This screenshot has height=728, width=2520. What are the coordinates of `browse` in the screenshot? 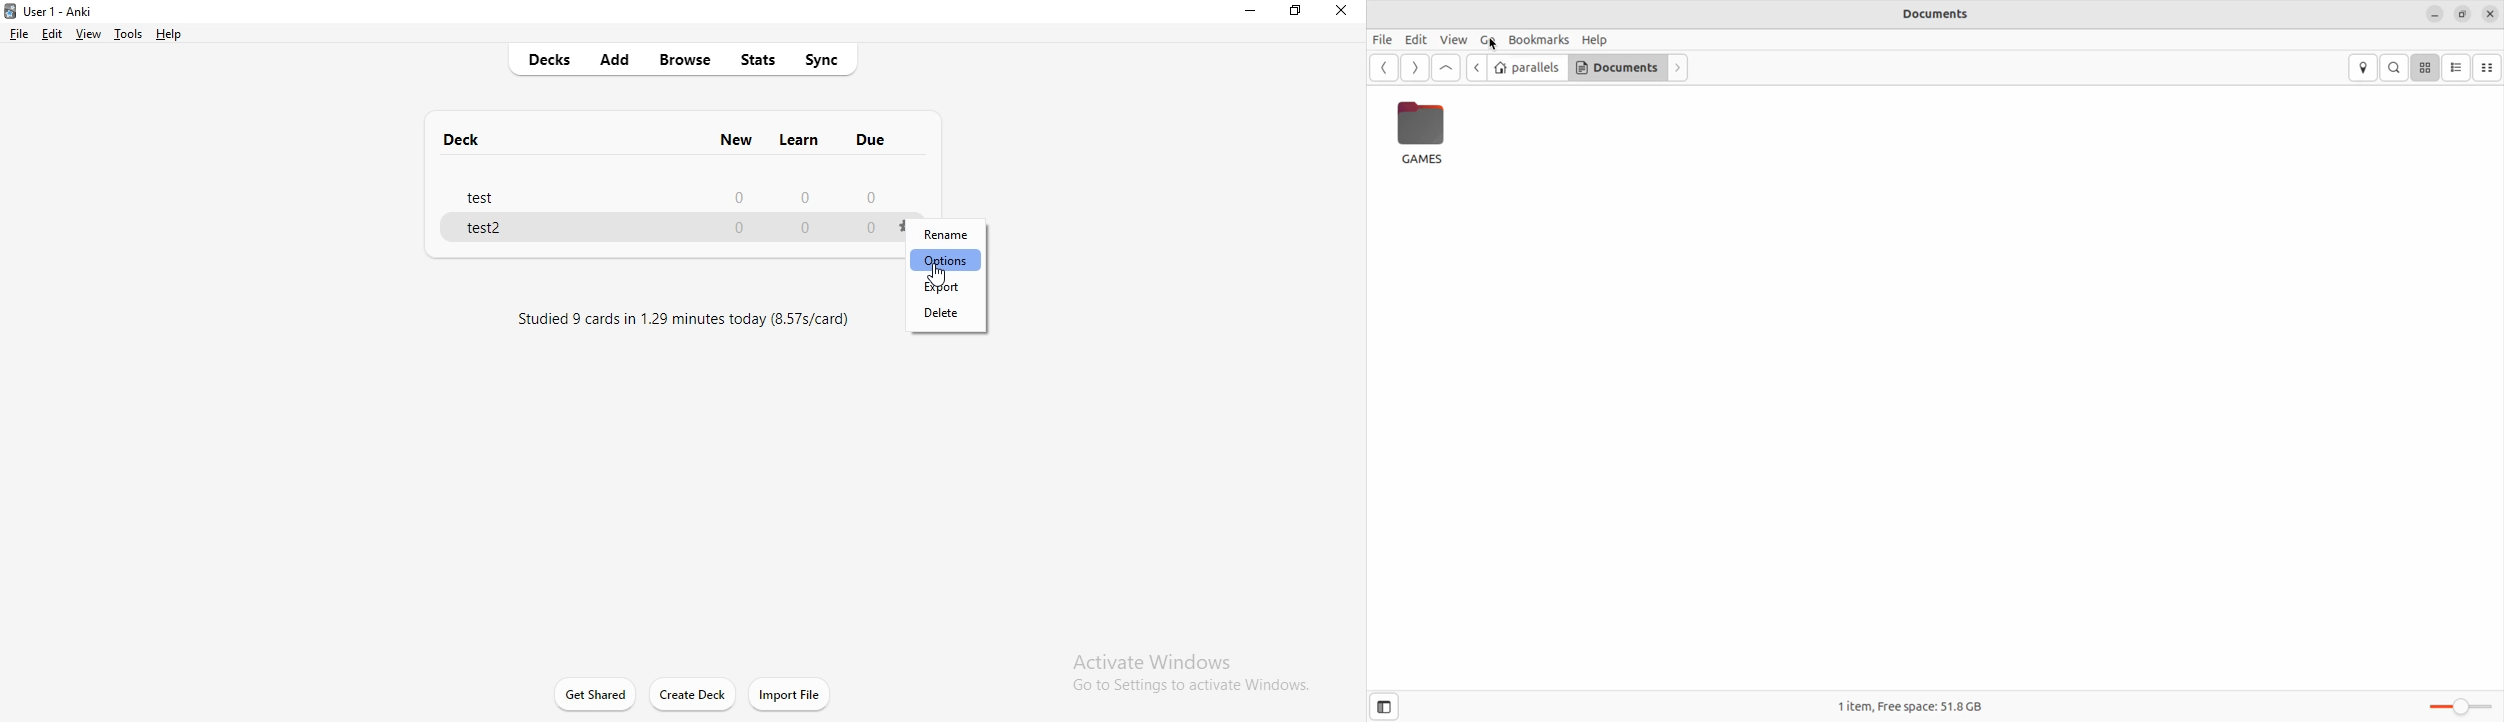 It's located at (686, 62).